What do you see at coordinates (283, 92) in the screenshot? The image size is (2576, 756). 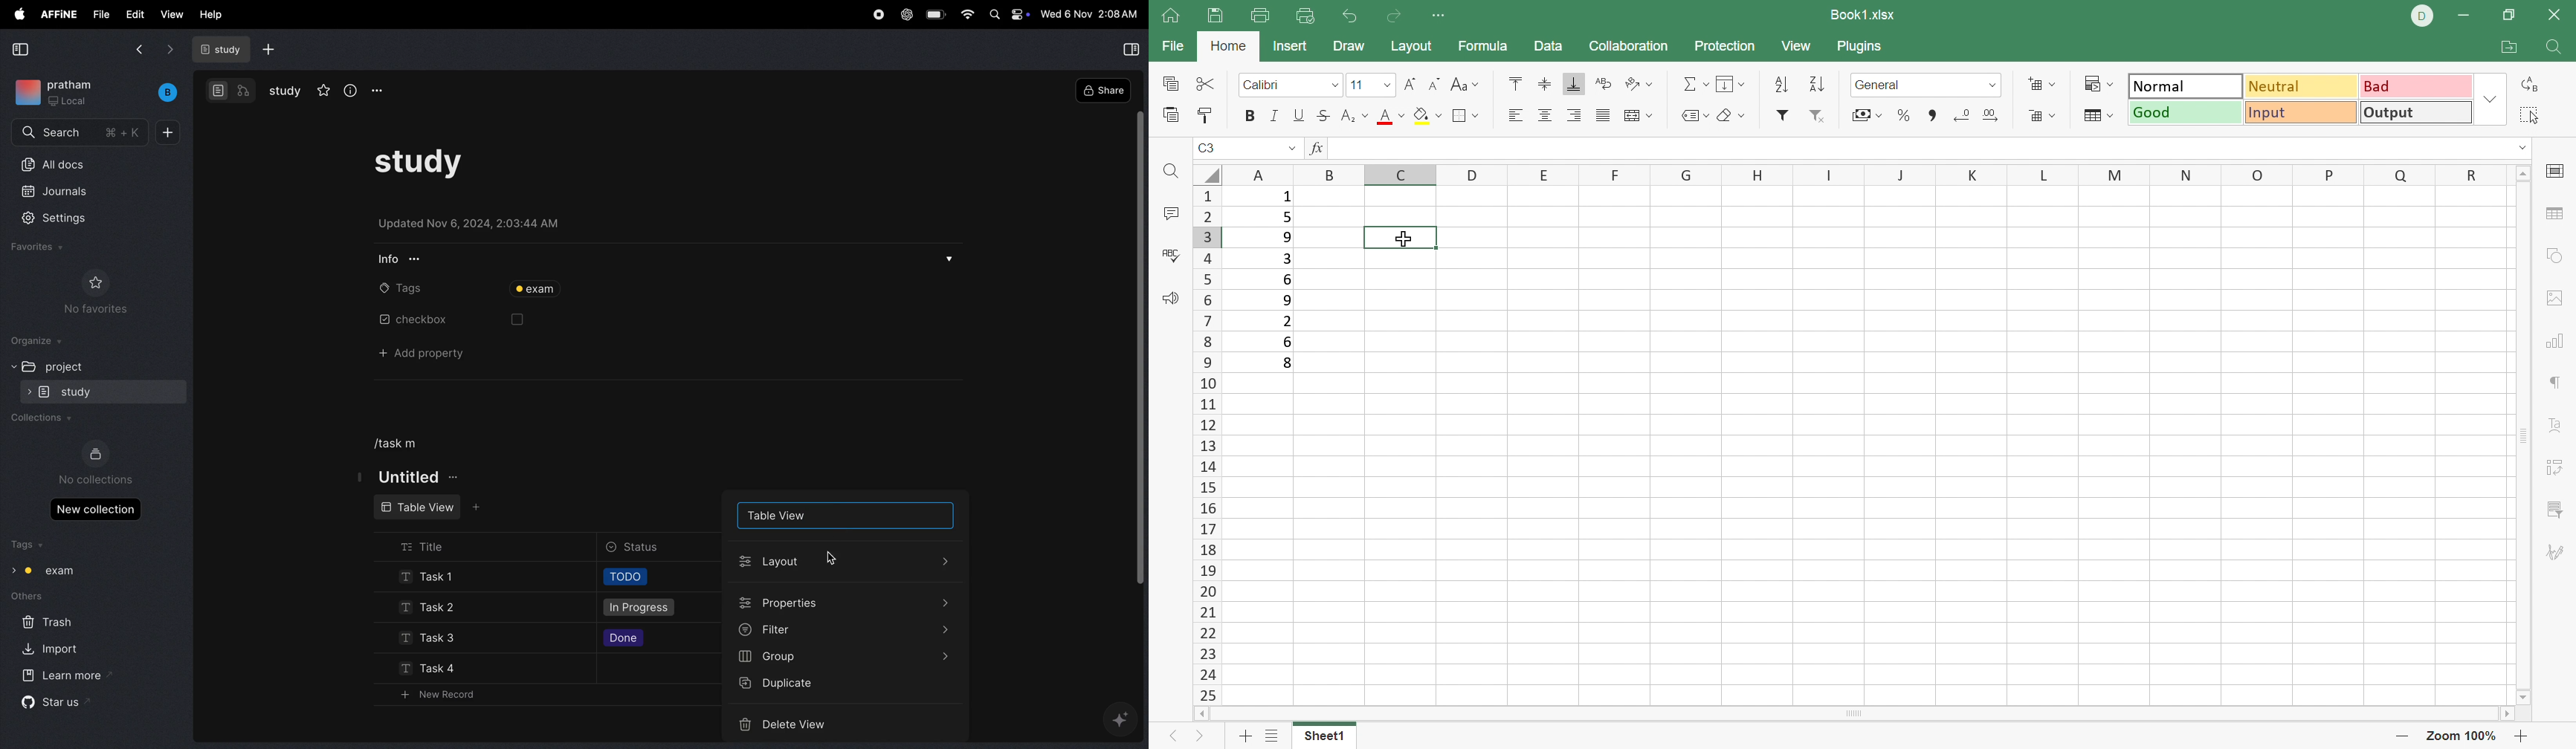 I see `study` at bounding box center [283, 92].